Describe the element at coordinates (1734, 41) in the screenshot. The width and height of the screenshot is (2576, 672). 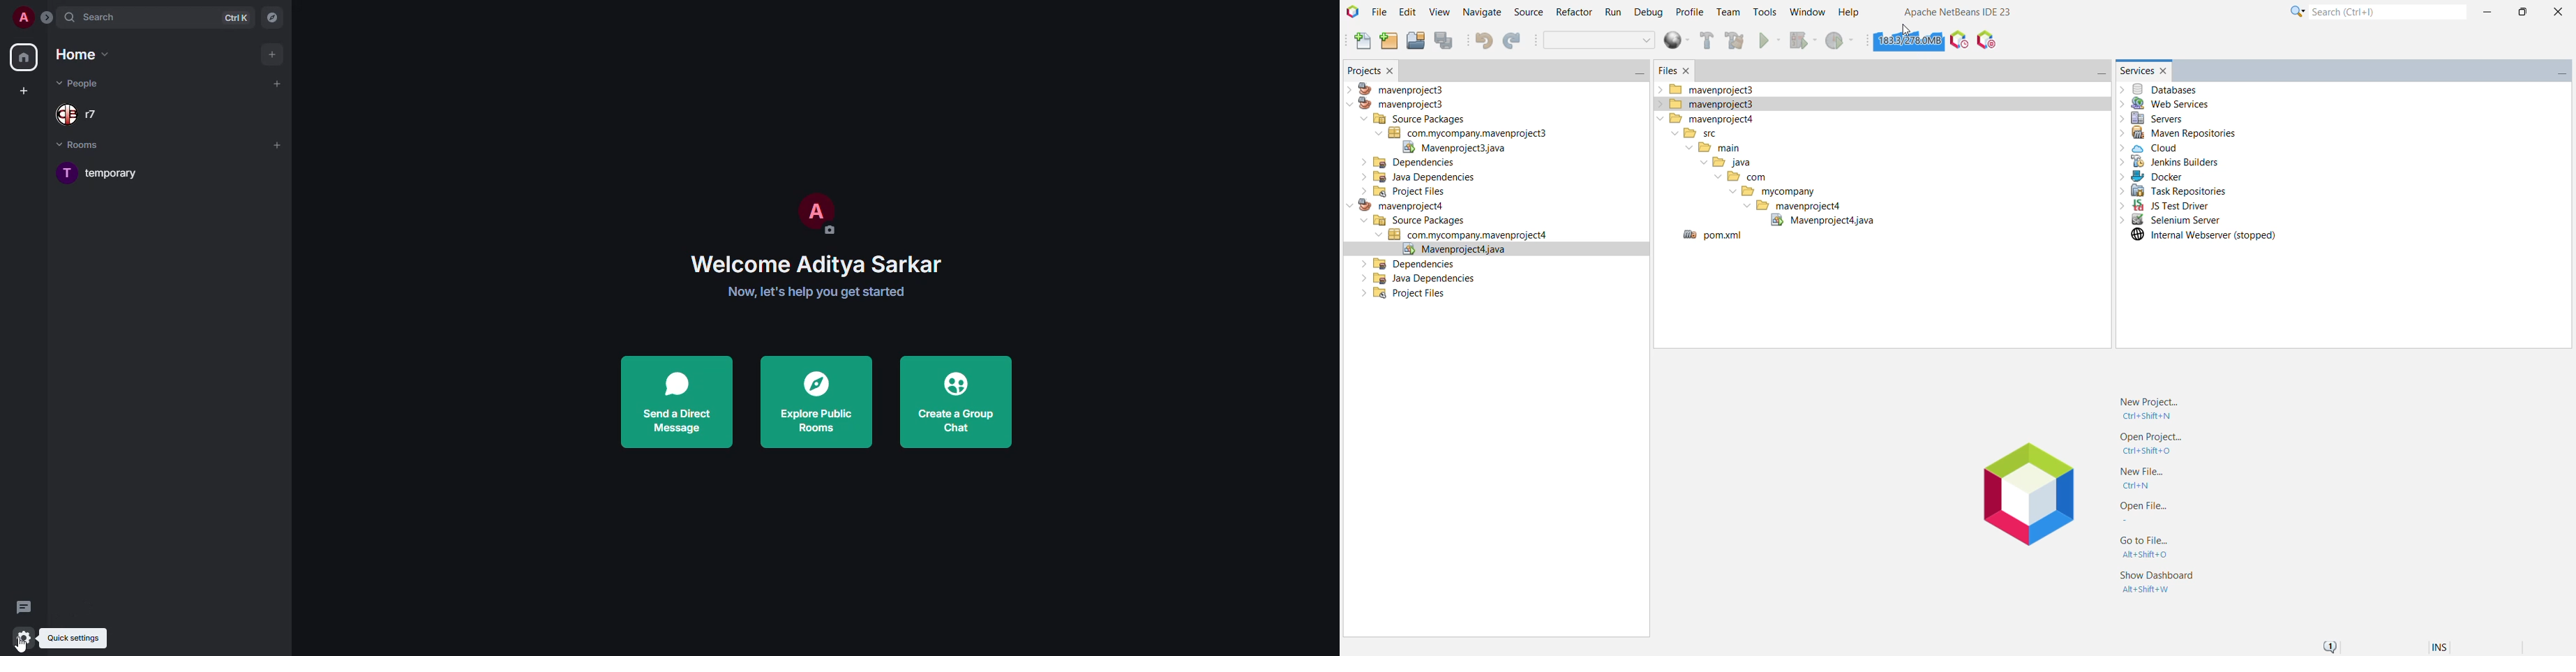
I see `Clean and build Project` at that location.